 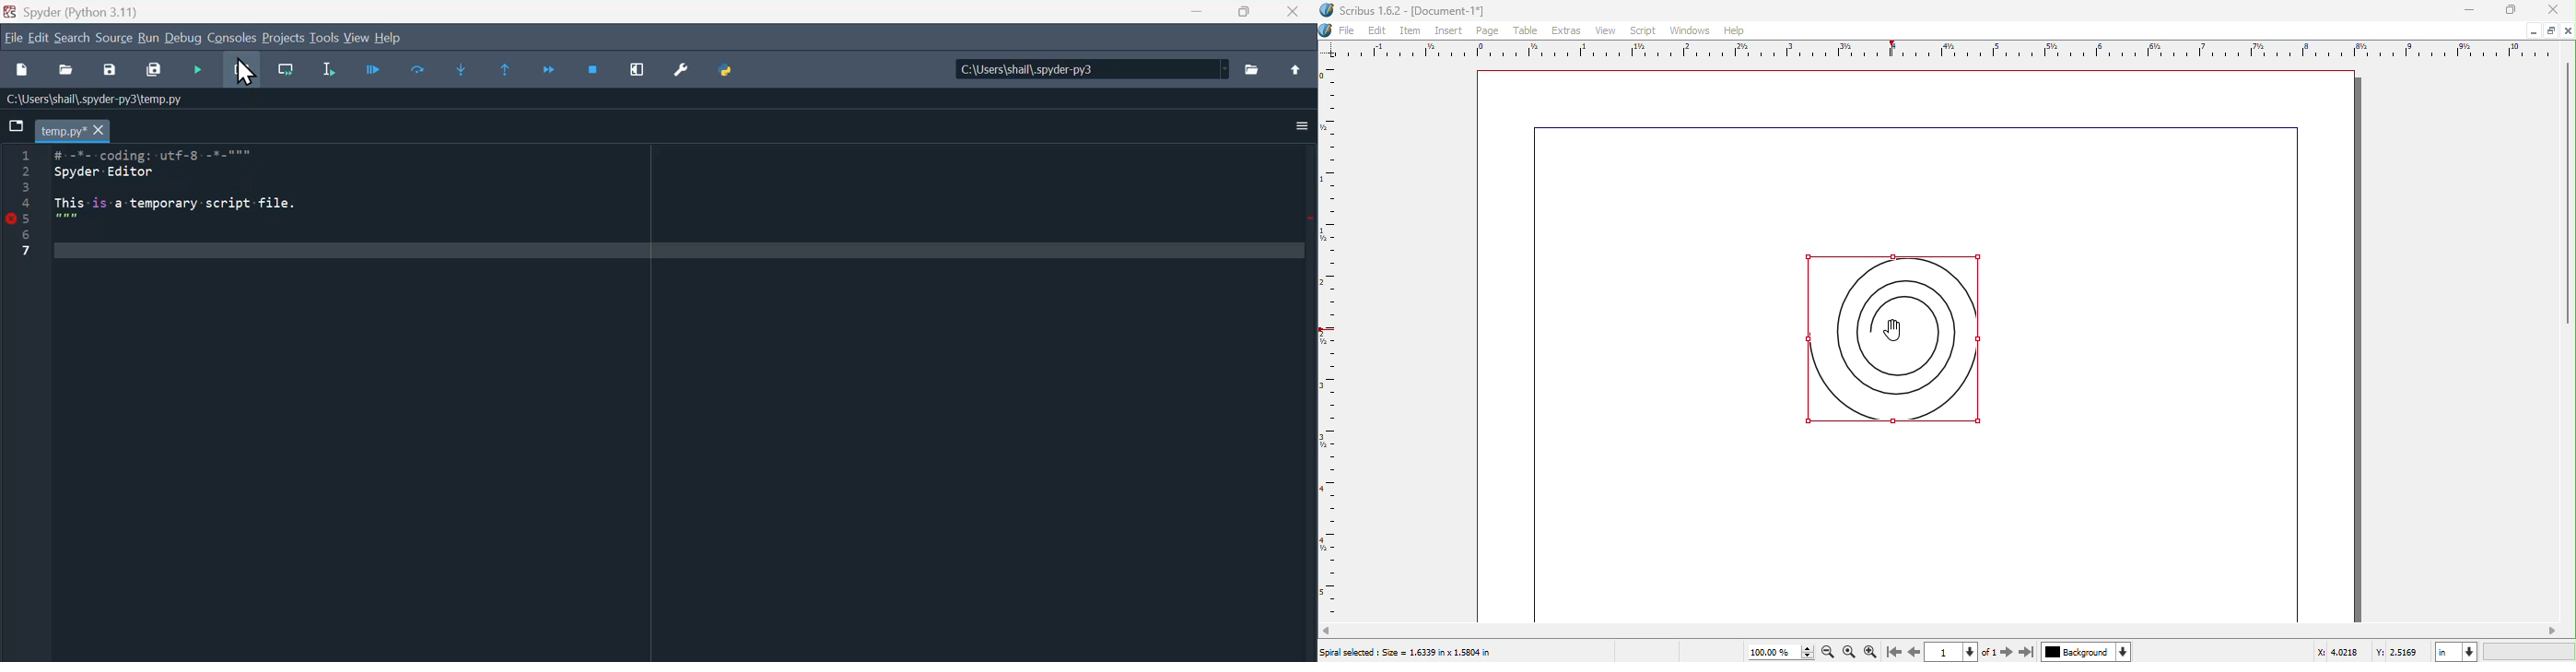 I want to click on change page, so click(x=1972, y=653).